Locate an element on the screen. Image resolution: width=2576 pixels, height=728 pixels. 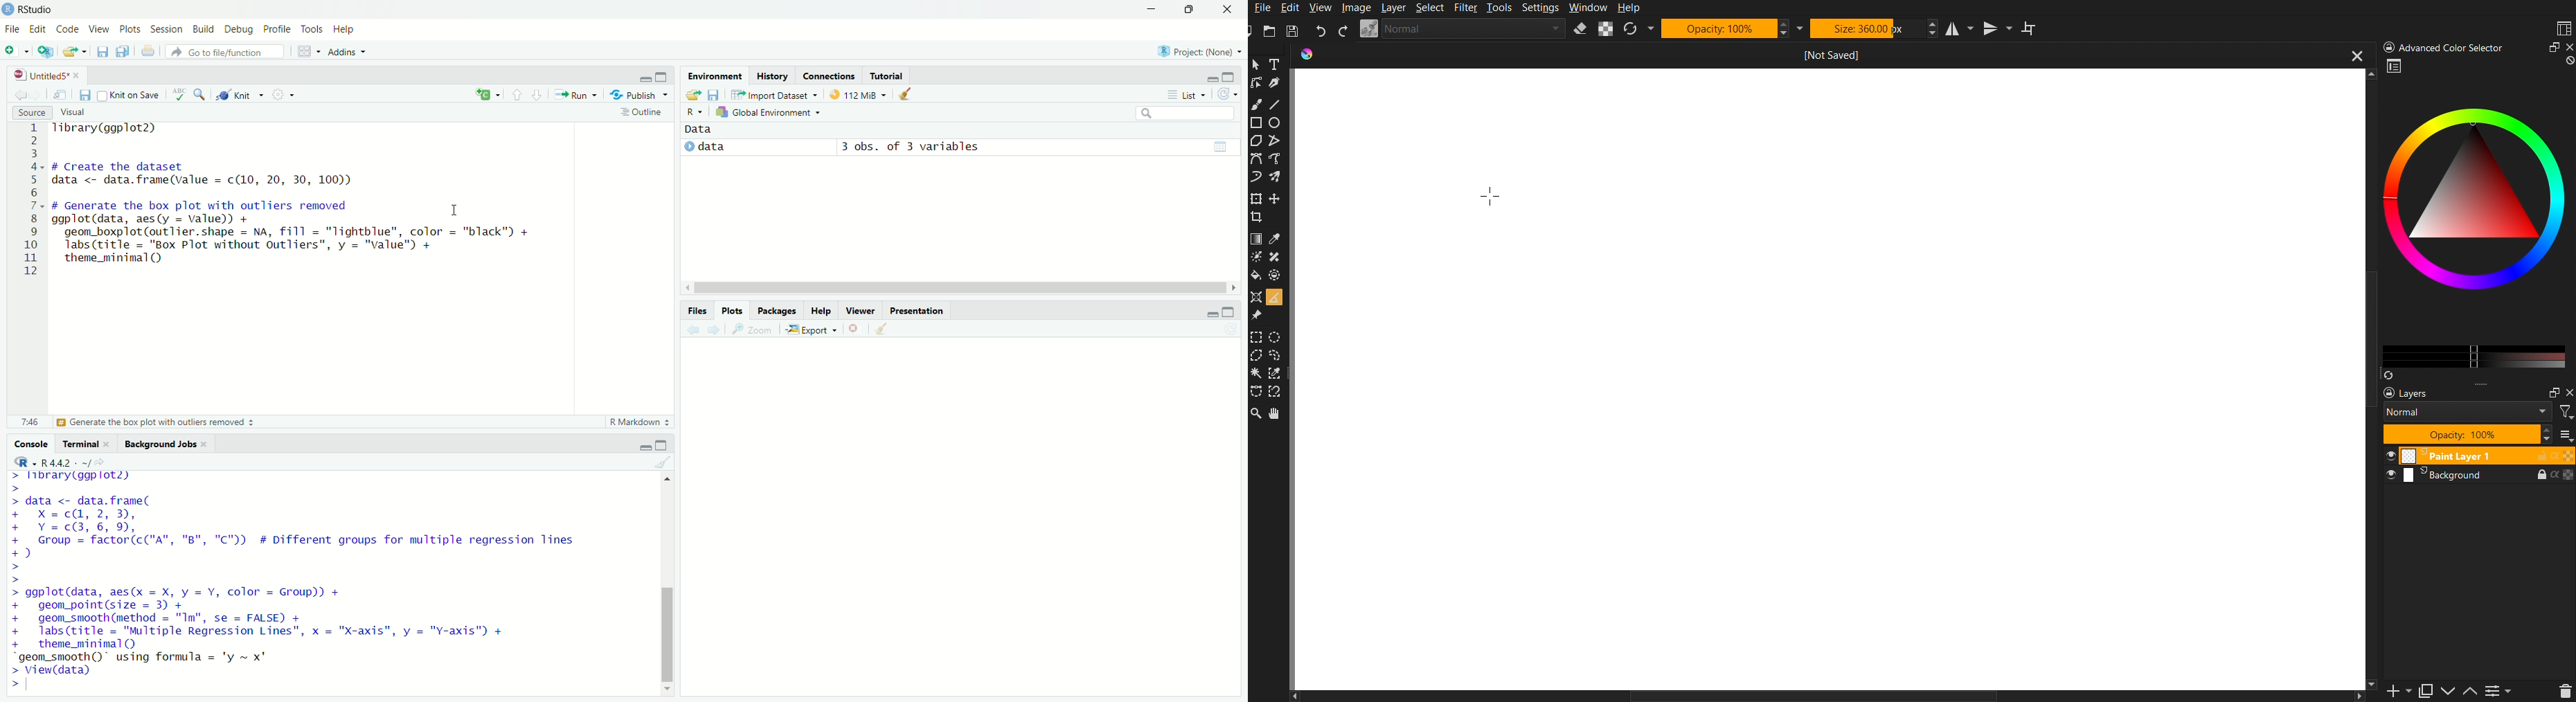
@ | Untitled5* is located at coordinates (44, 76).